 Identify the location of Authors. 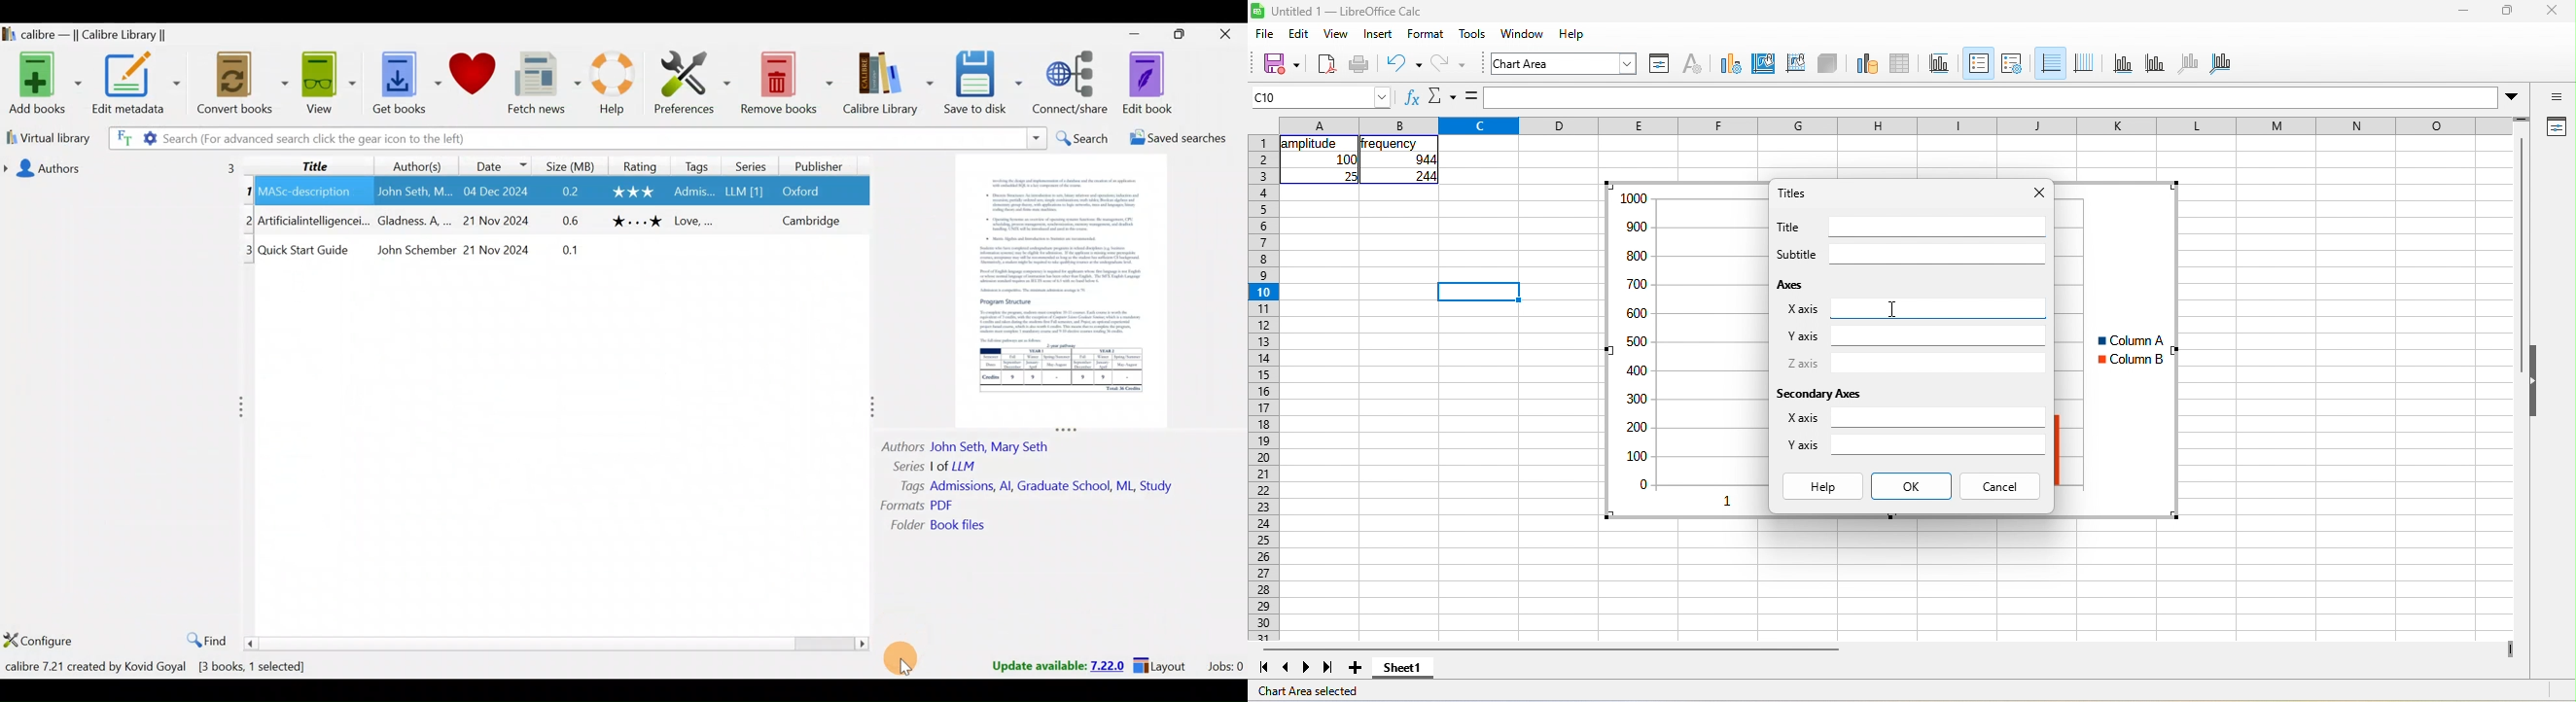
(122, 169).